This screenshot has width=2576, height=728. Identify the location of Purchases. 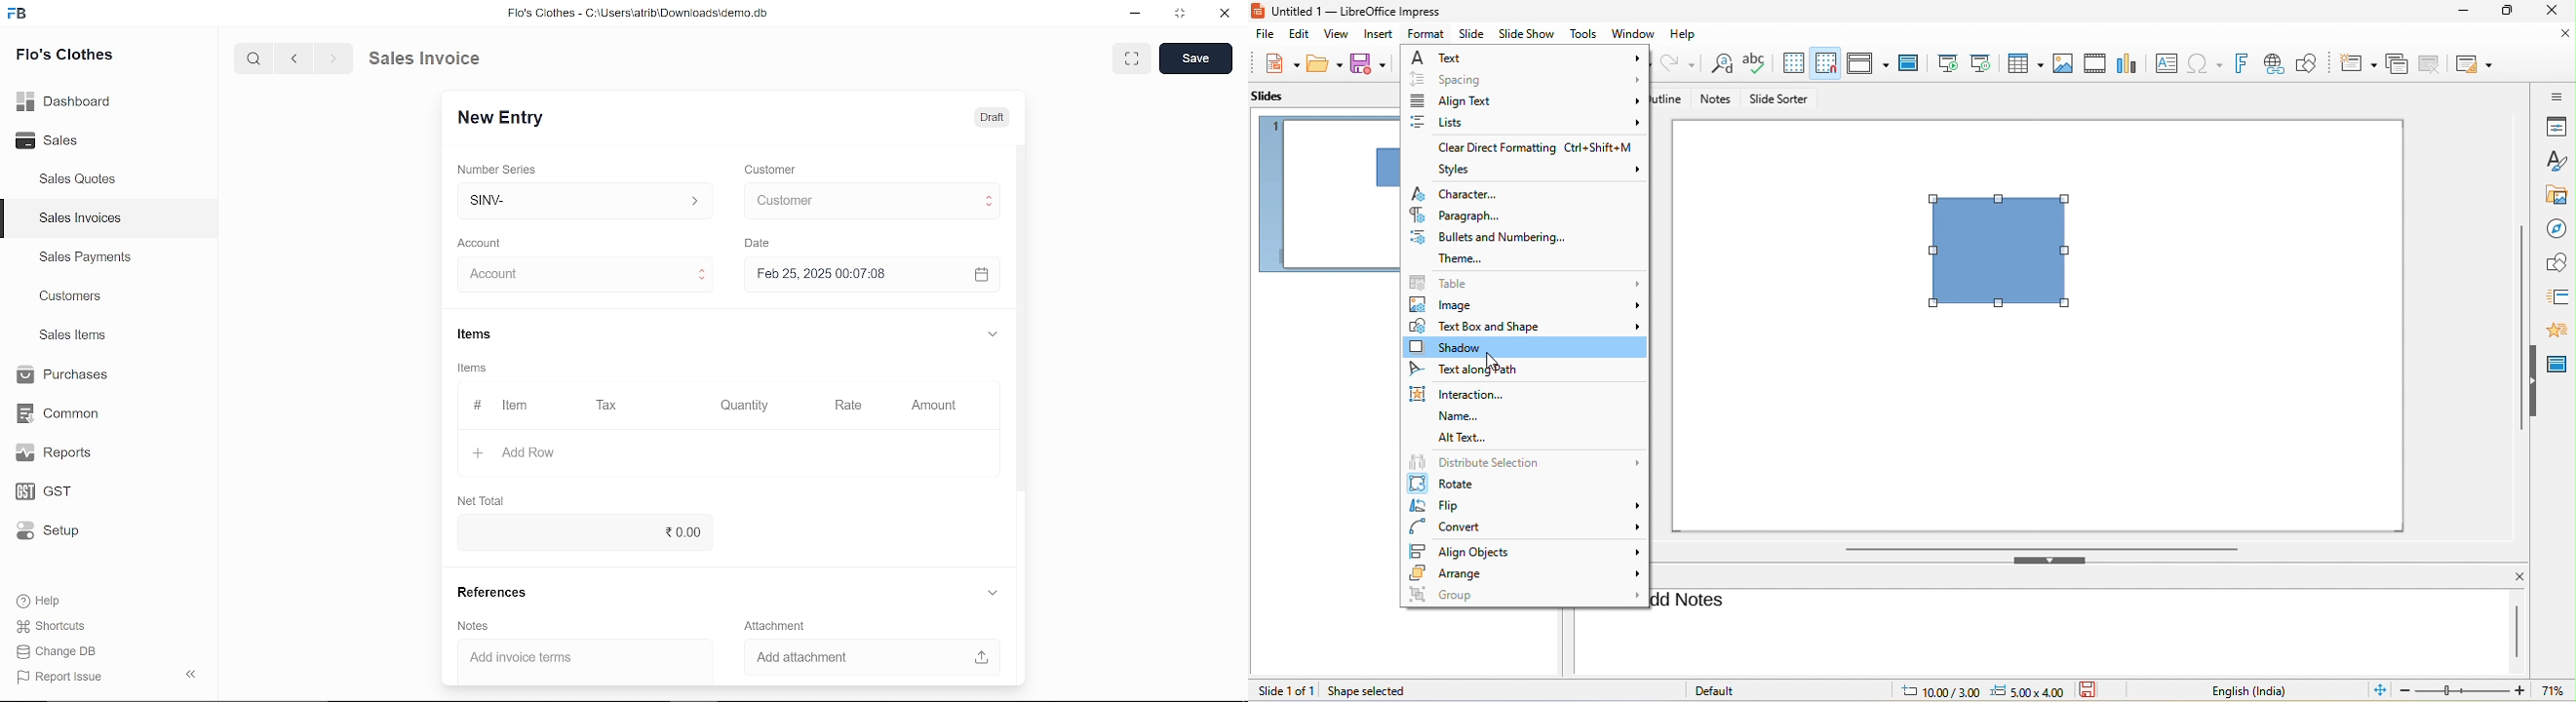
(65, 376).